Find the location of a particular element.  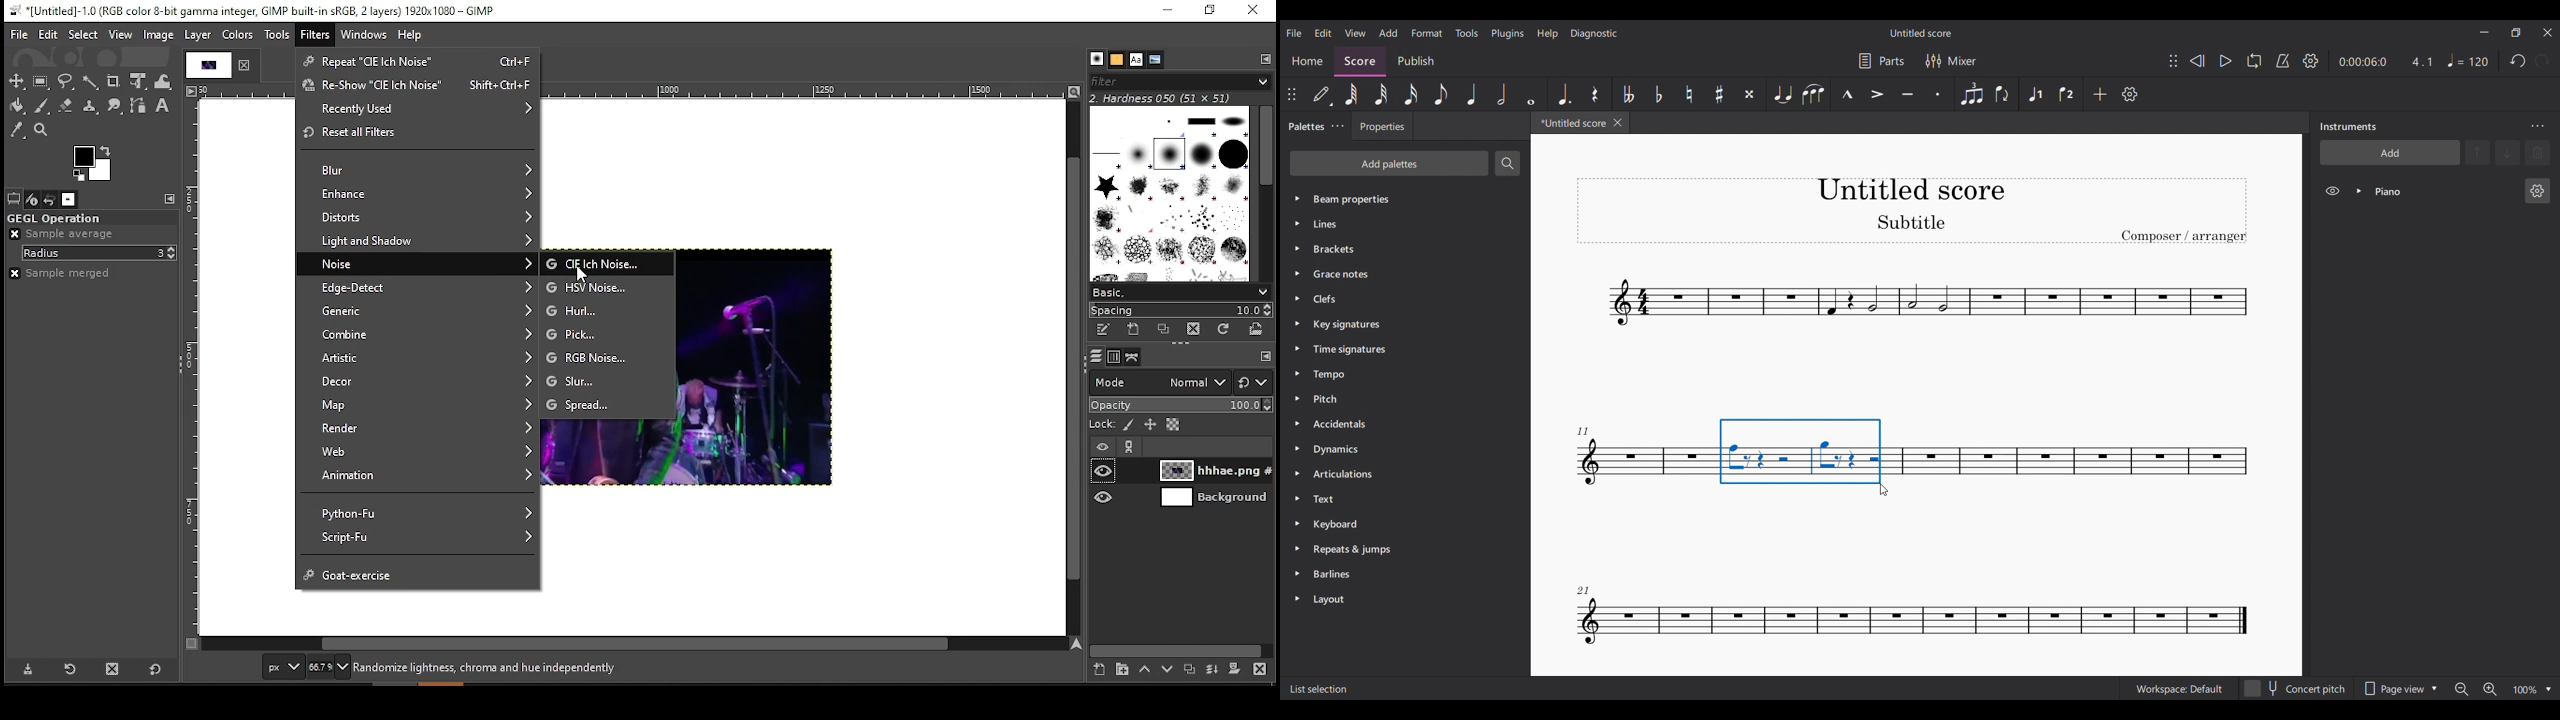

Slur is located at coordinates (1815, 94).